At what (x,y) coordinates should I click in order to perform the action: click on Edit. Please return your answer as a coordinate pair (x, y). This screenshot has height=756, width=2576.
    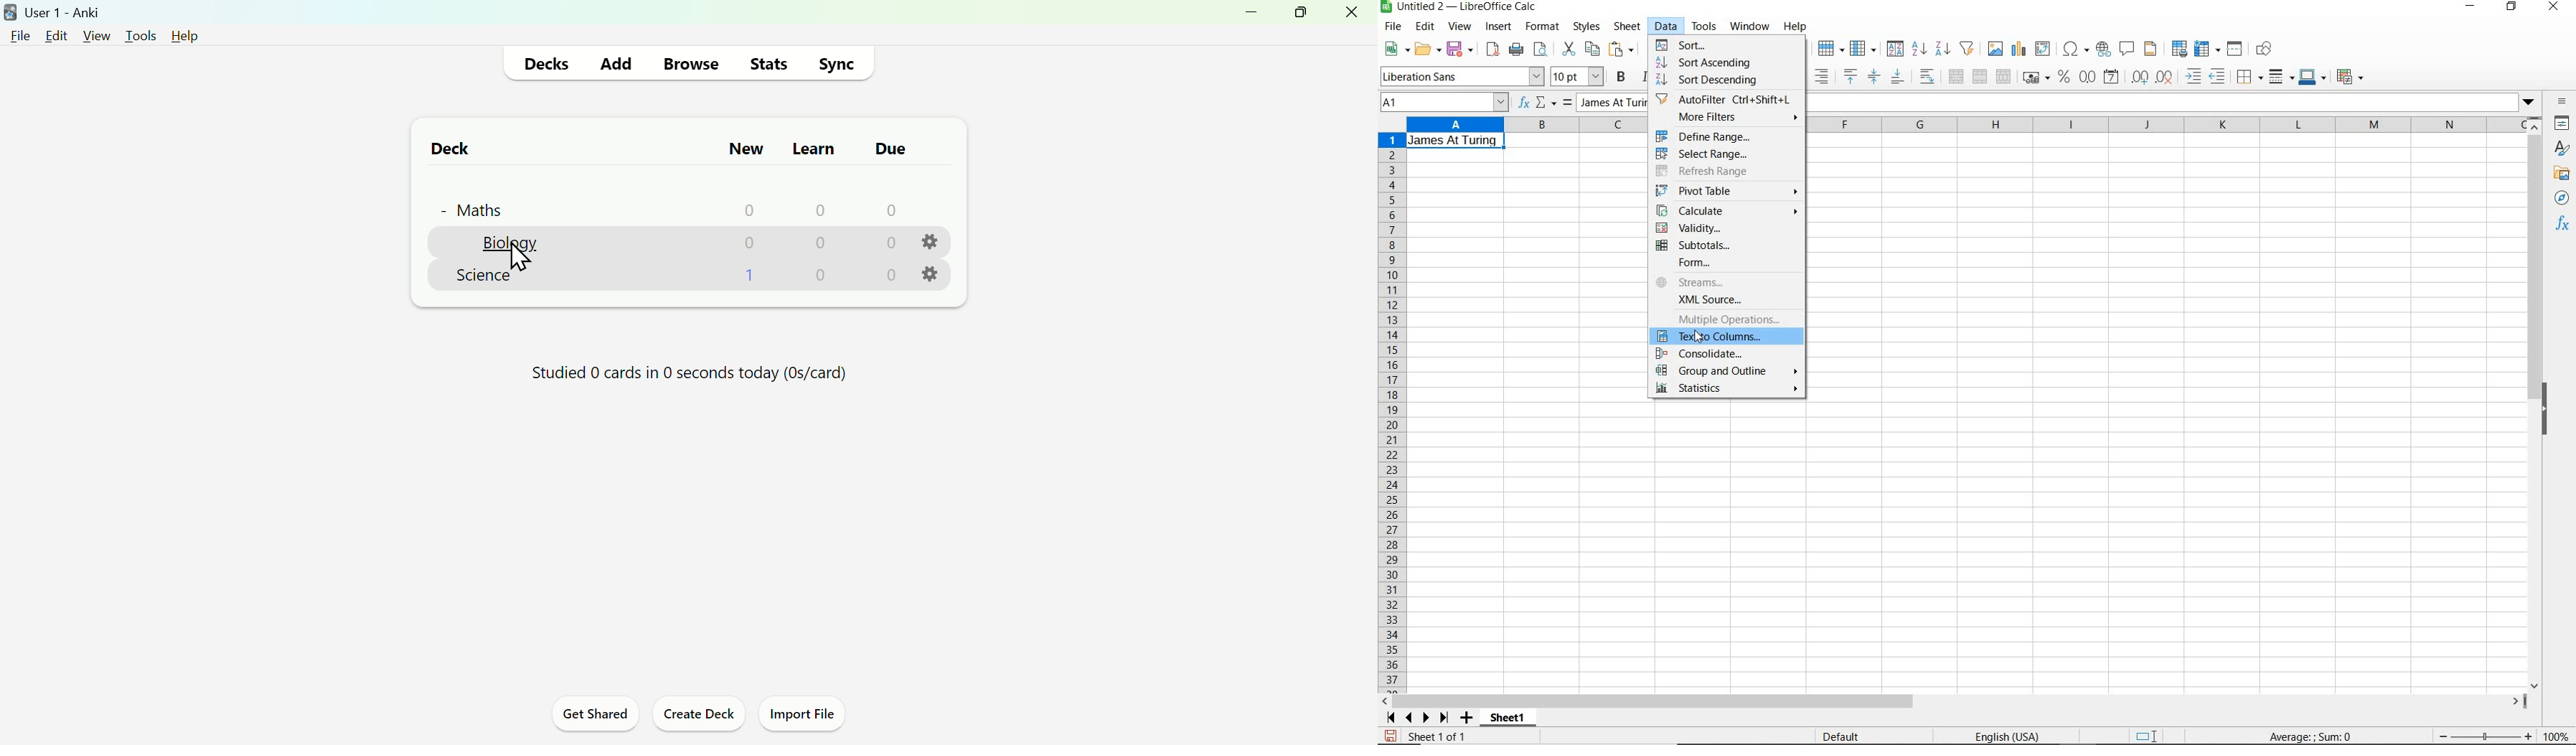
    Looking at the image, I should click on (60, 34).